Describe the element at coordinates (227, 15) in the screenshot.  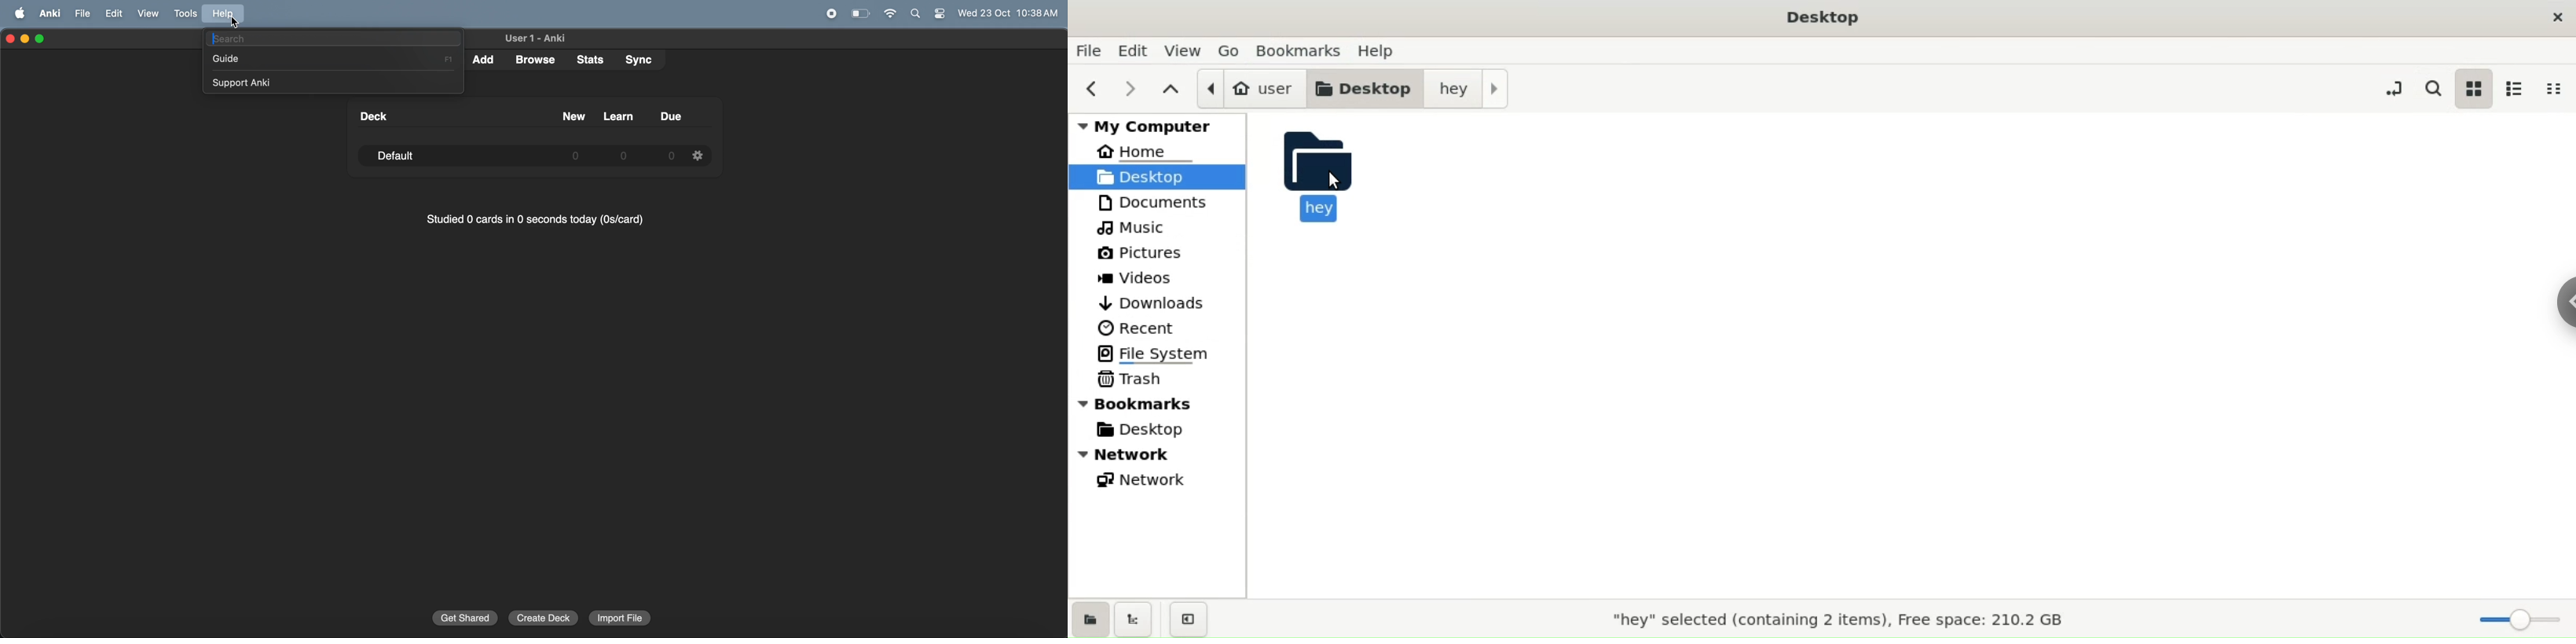
I see `help` at that location.